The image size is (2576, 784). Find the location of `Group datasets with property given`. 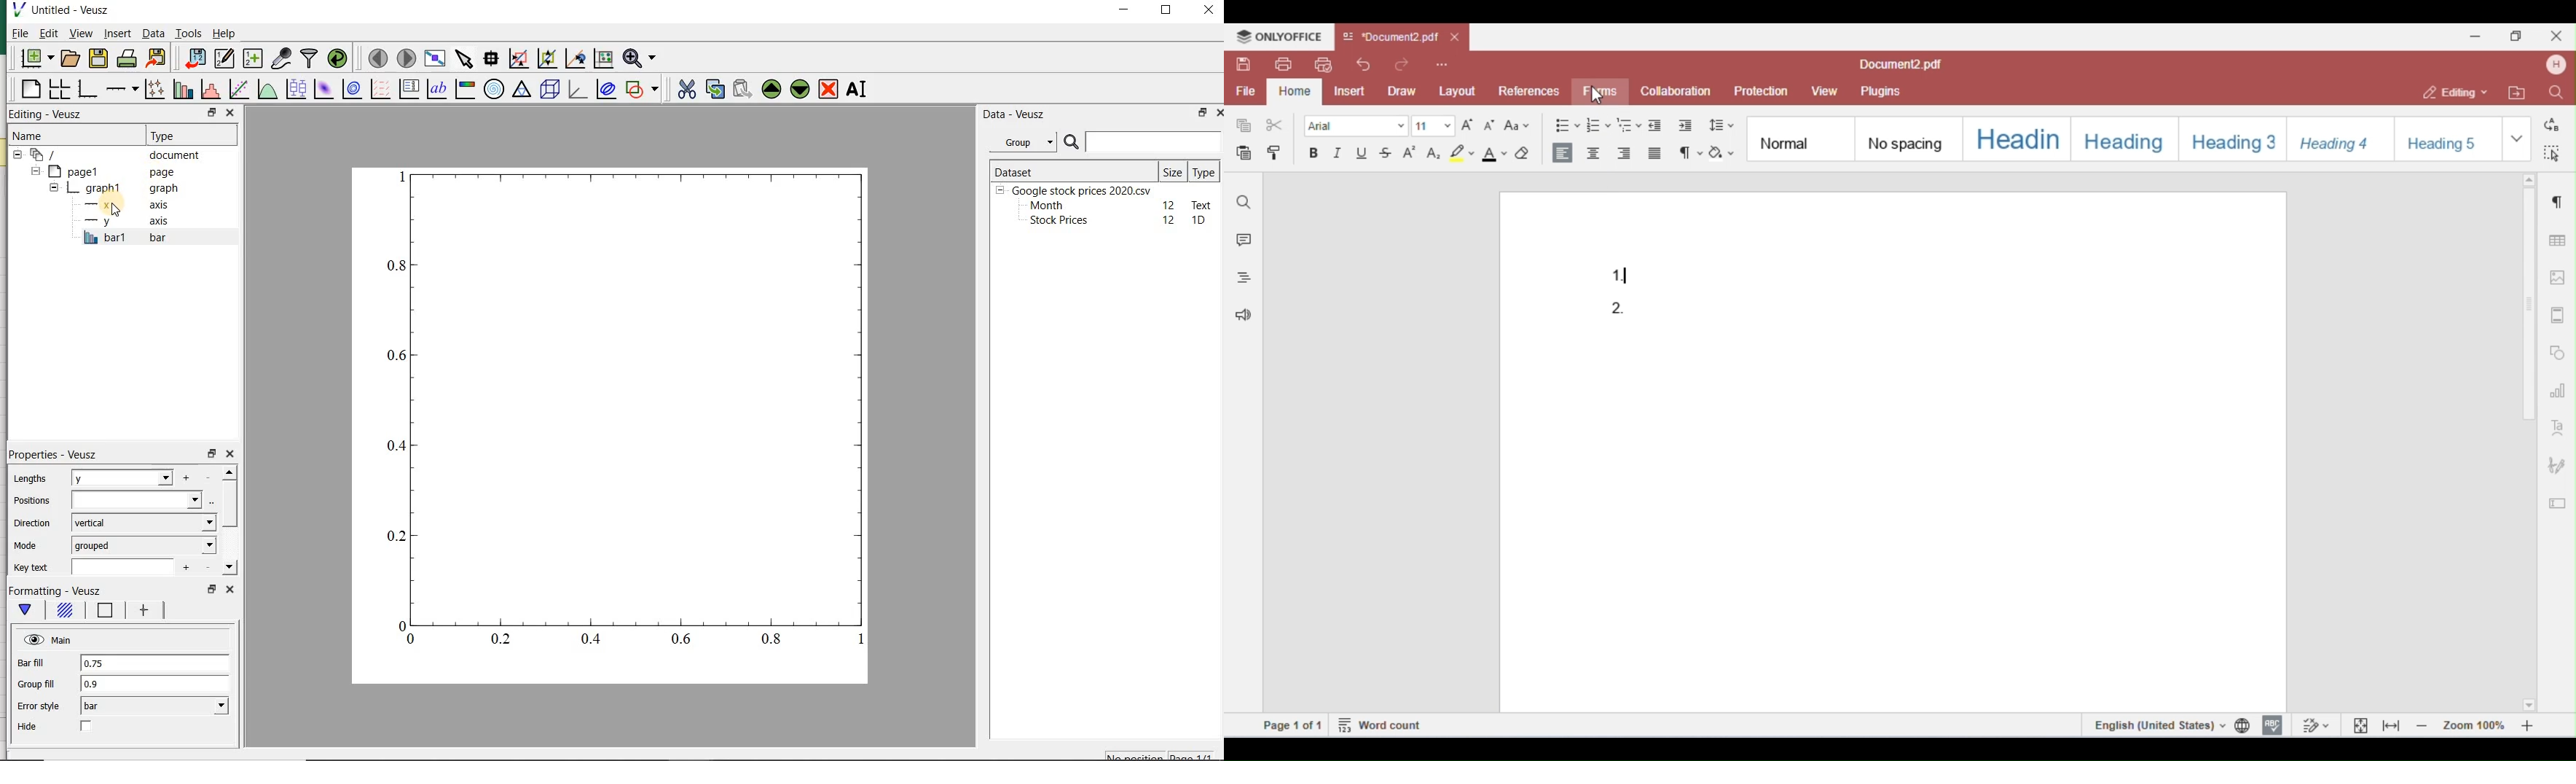

Group datasets with property given is located at coordinates (1018, 142).